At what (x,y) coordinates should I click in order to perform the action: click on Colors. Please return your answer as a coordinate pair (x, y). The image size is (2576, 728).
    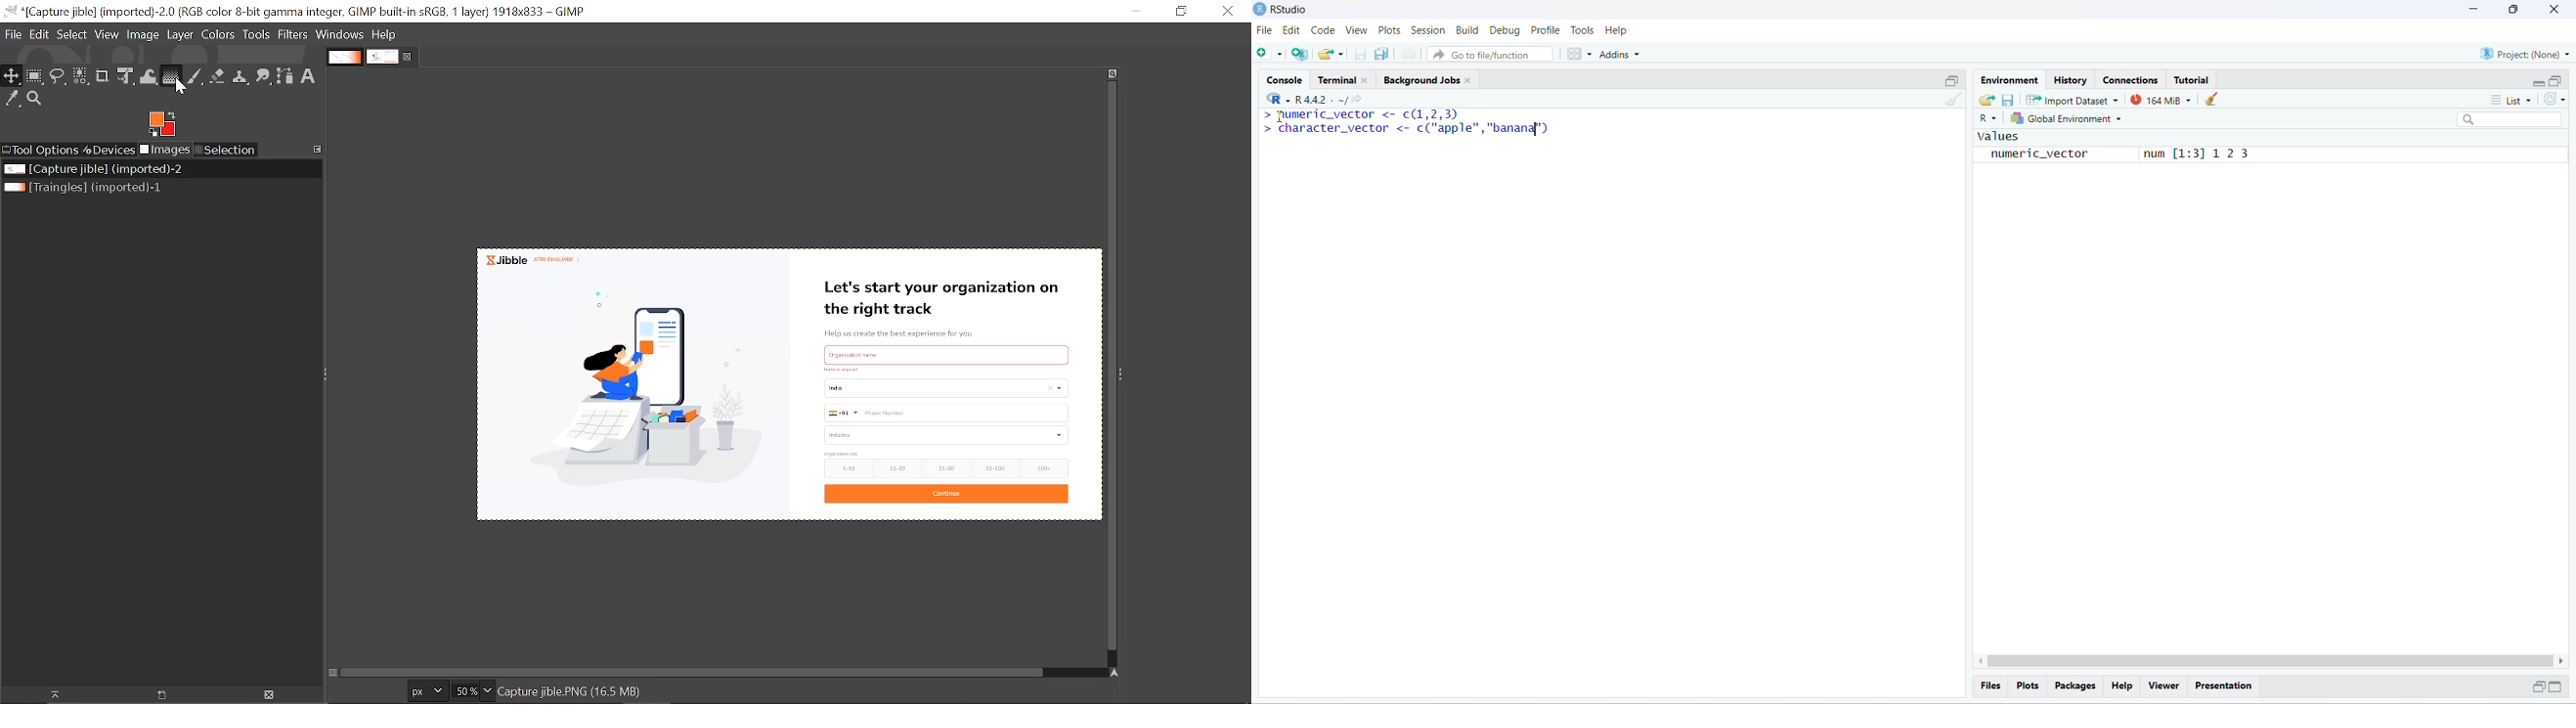
    Looking at the image, I should click on (220, 35).